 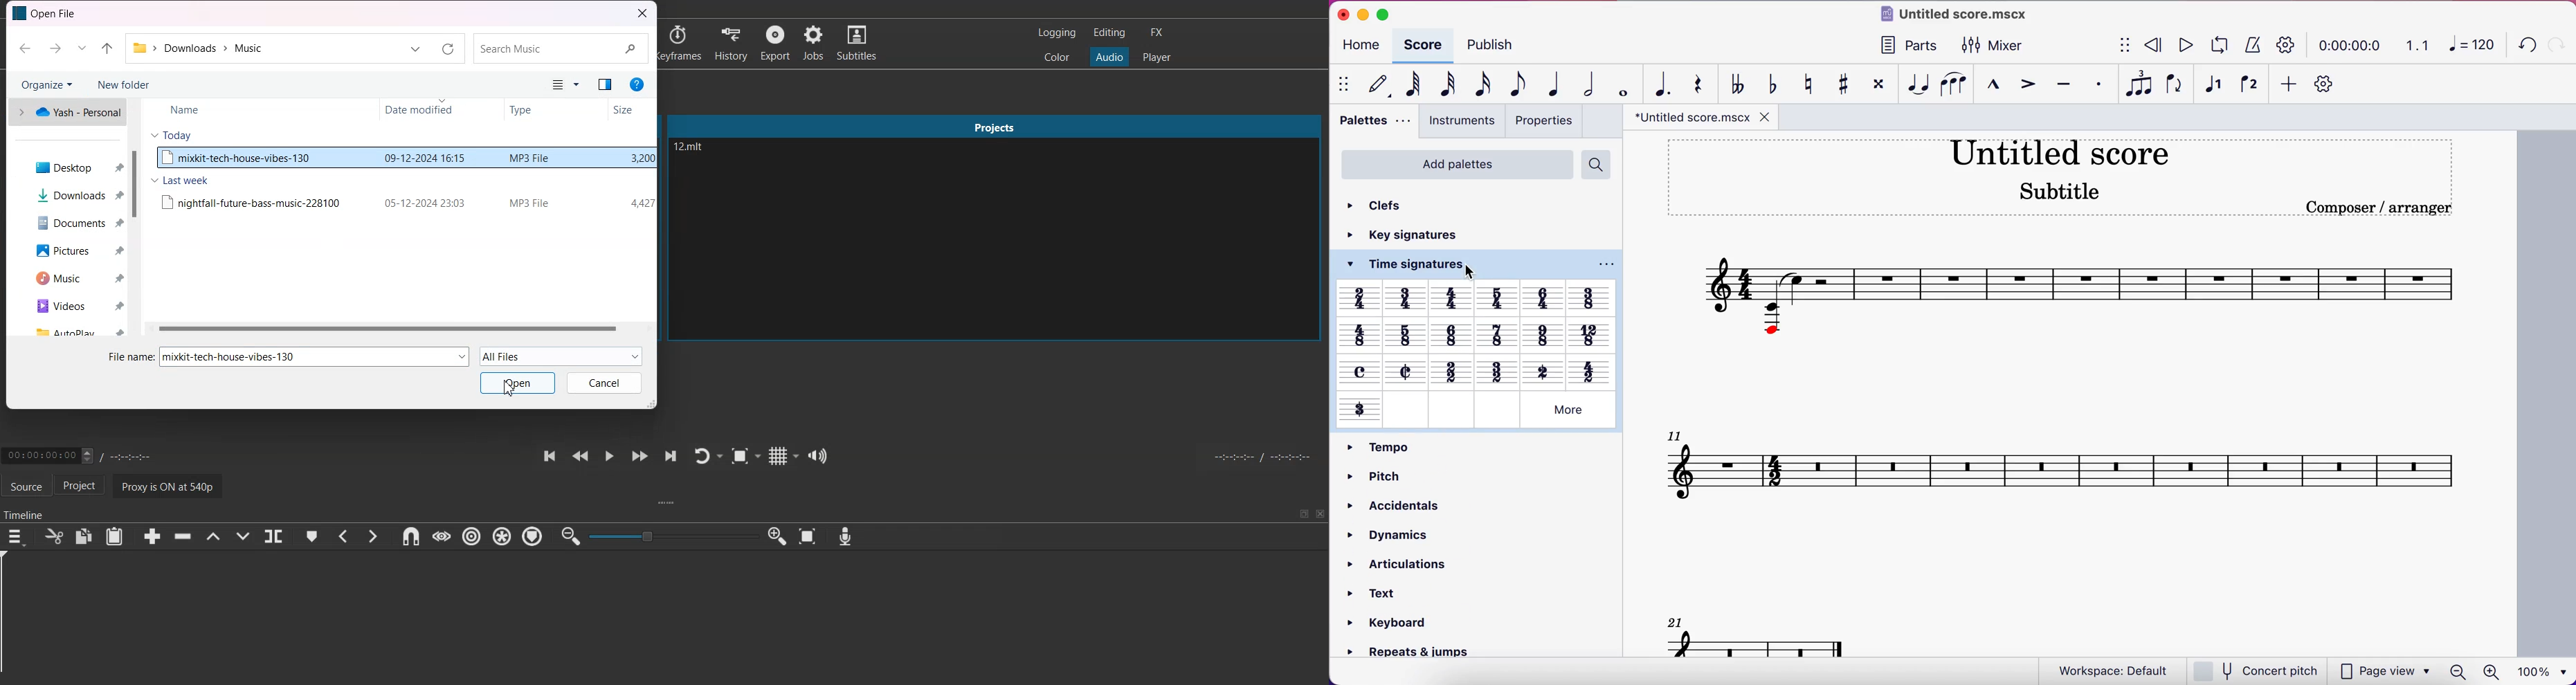 I want to click on keyboard, so click(x=1393, y=622).